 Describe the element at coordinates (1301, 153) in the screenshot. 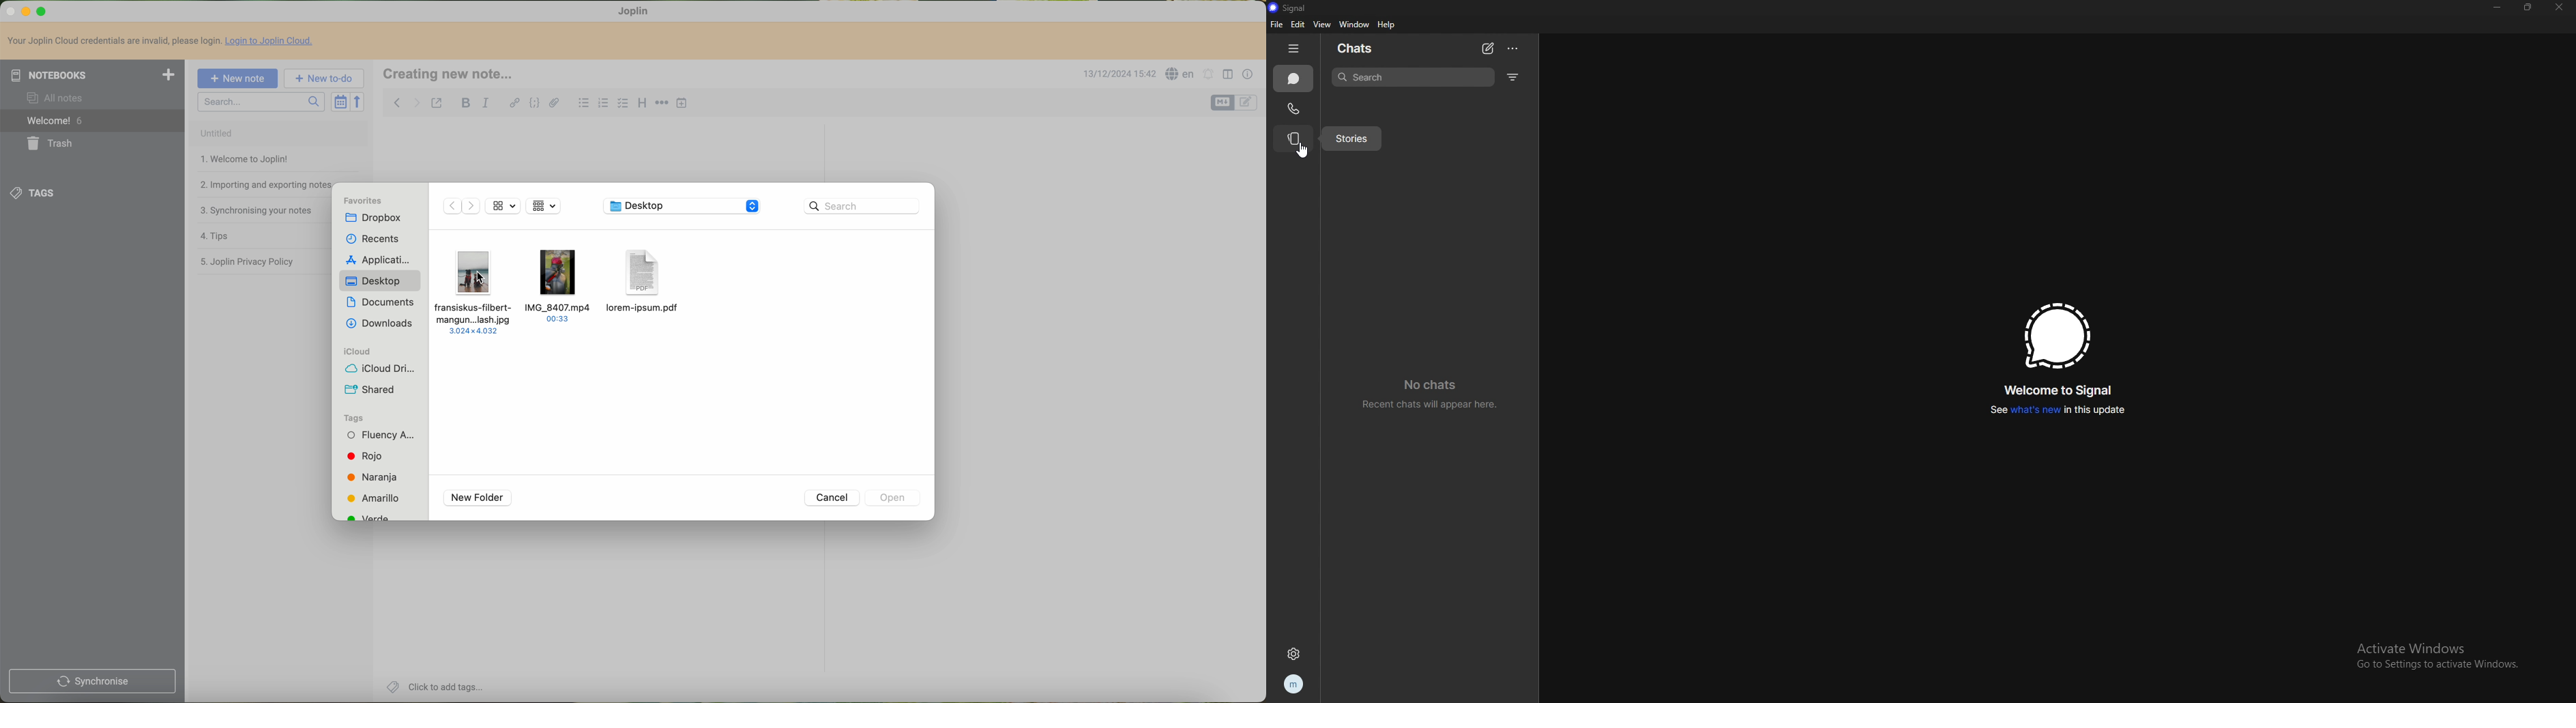

I see `cursor` at that location.